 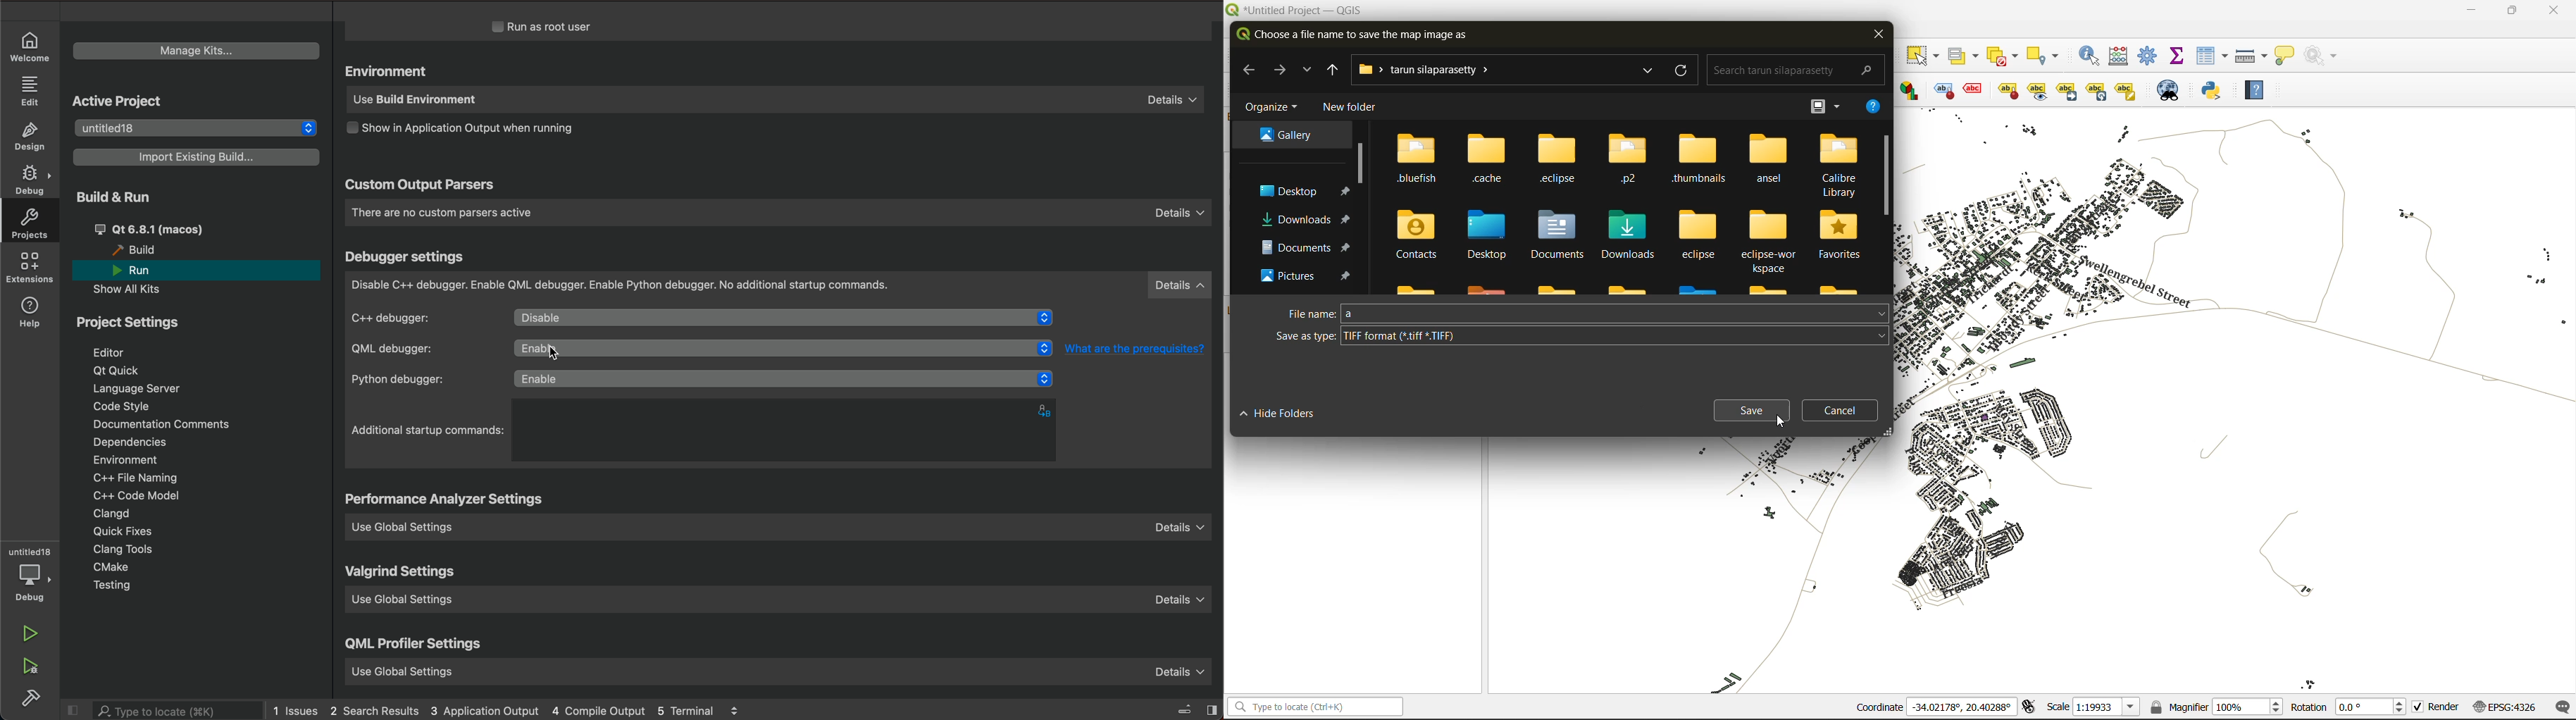 What do you see at coordinates (2027, 707) in the screenshot?
I see `toggle extents` at bounding box center [2027, 707].